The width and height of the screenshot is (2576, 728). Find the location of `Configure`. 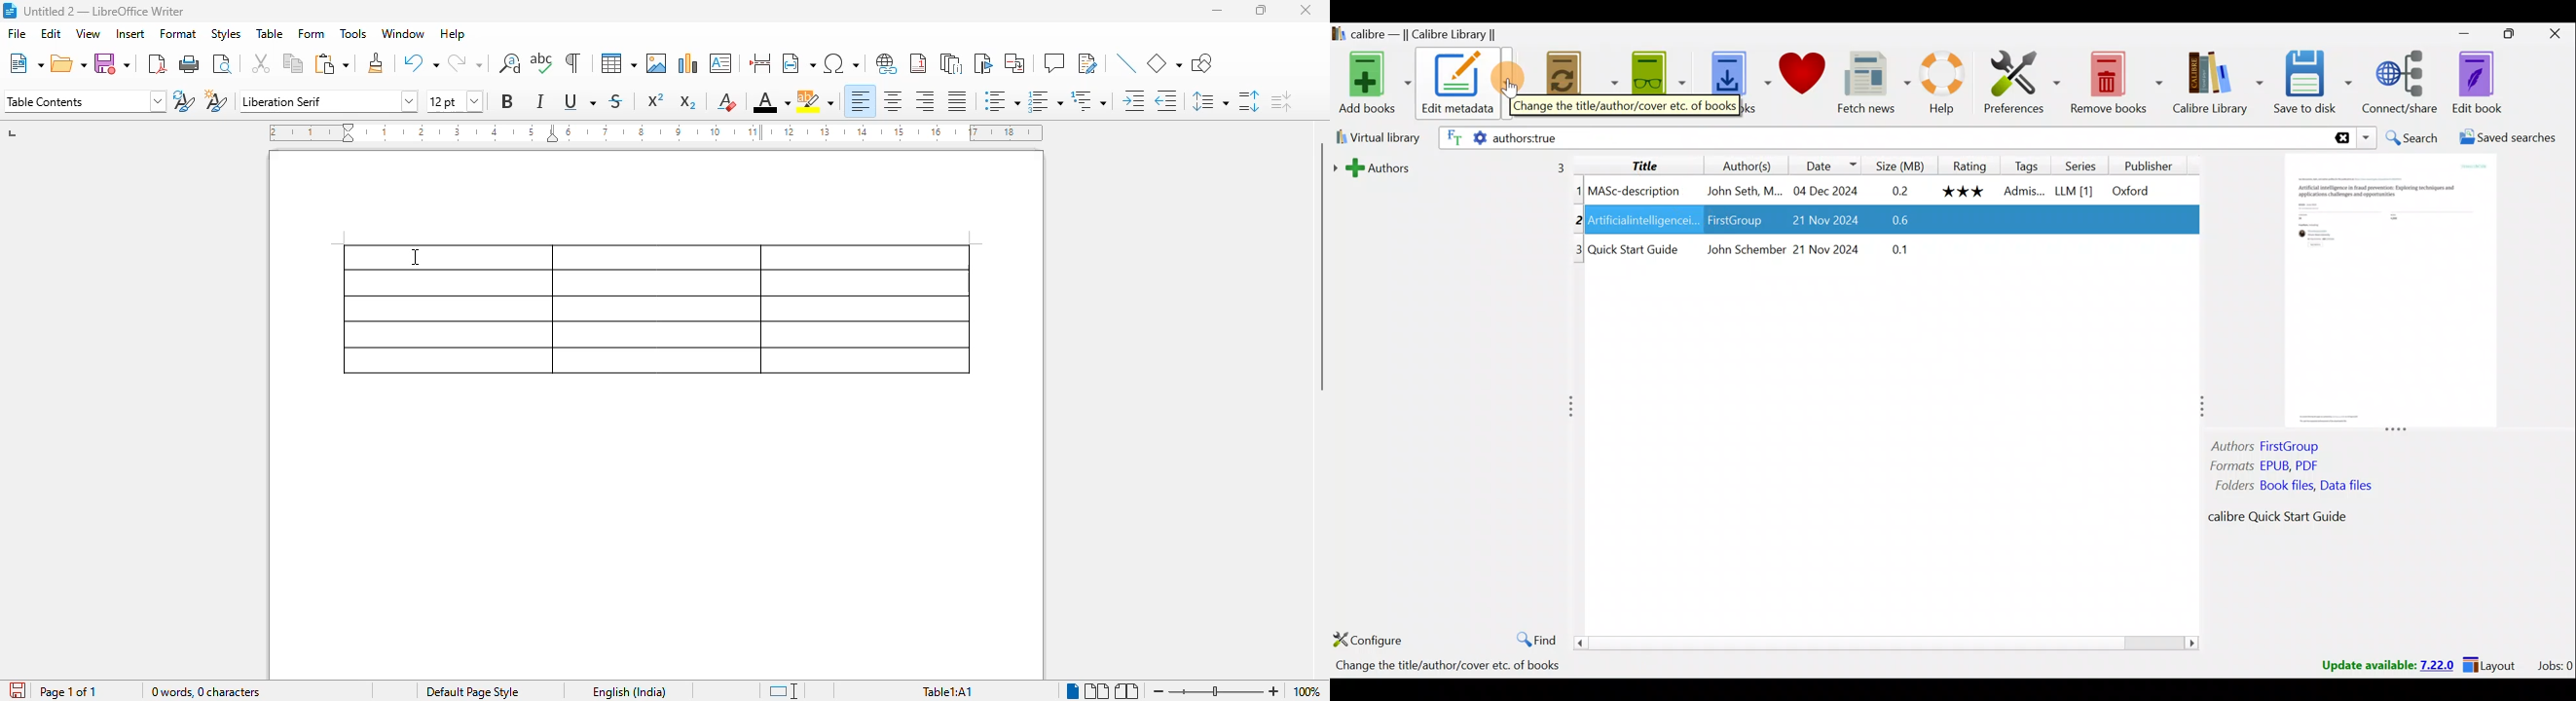

Configure is located at coordinates (1369, 635).